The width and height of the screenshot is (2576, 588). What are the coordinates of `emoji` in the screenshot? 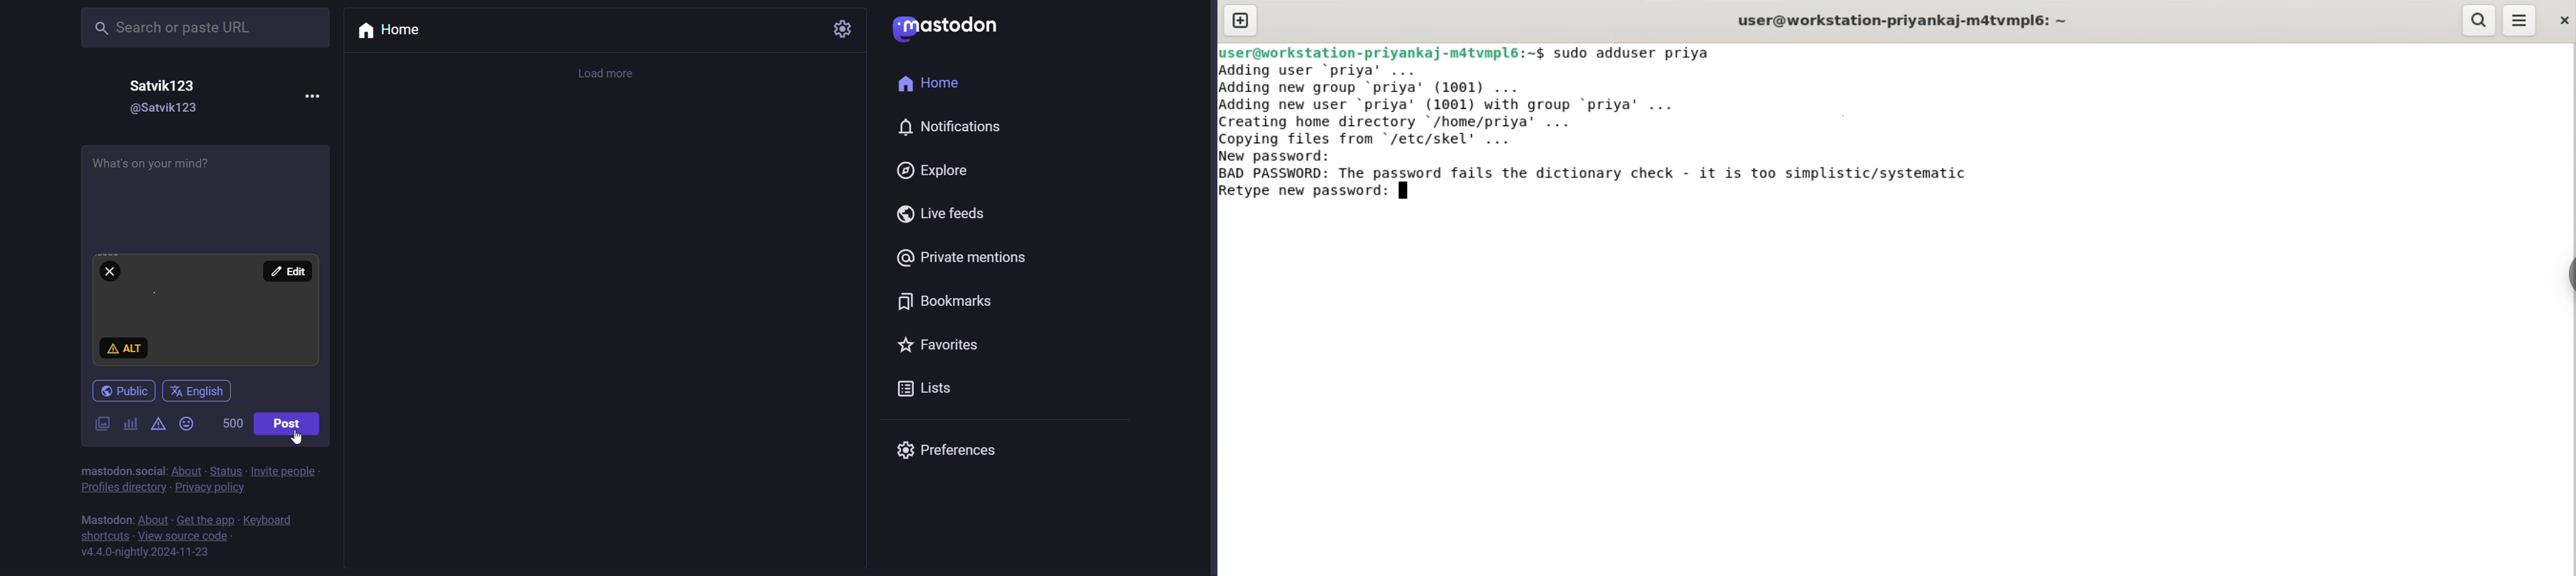 It's located at (188, 423).